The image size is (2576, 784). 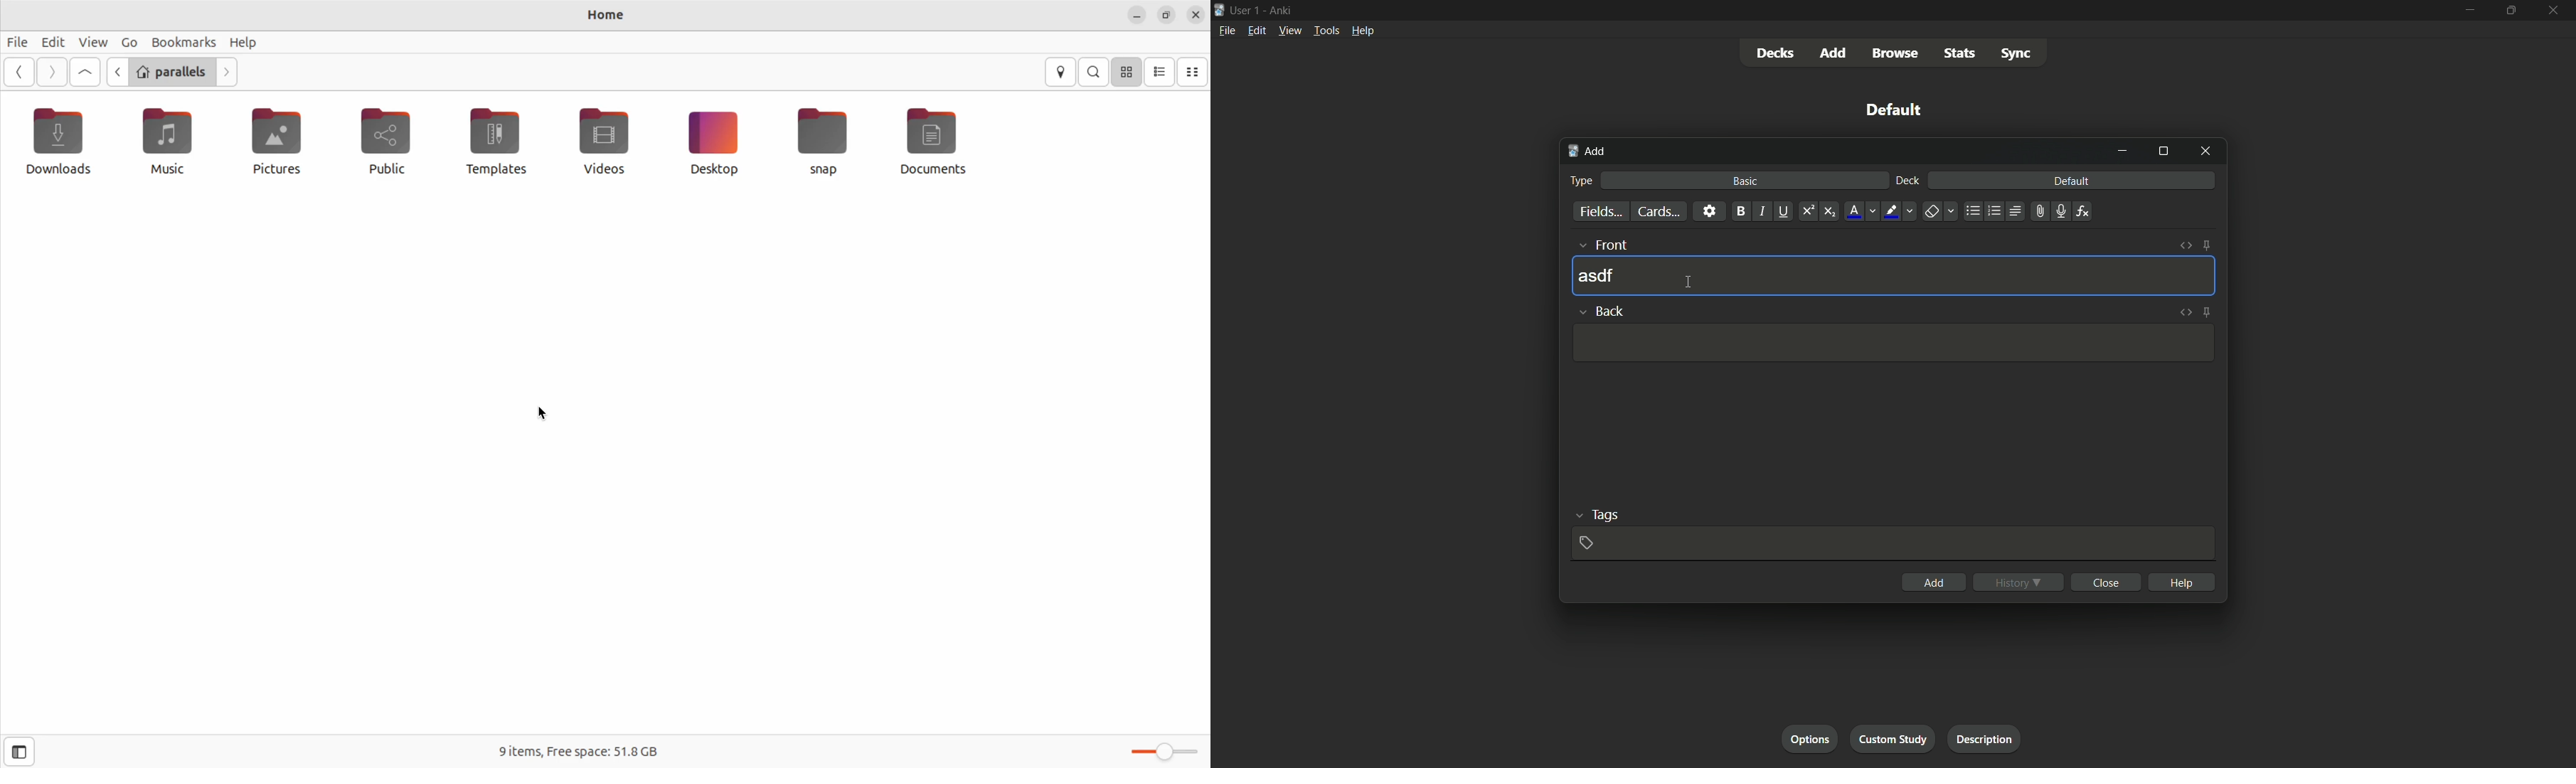 I want to click on minimize, so click(x=2122, y=151).